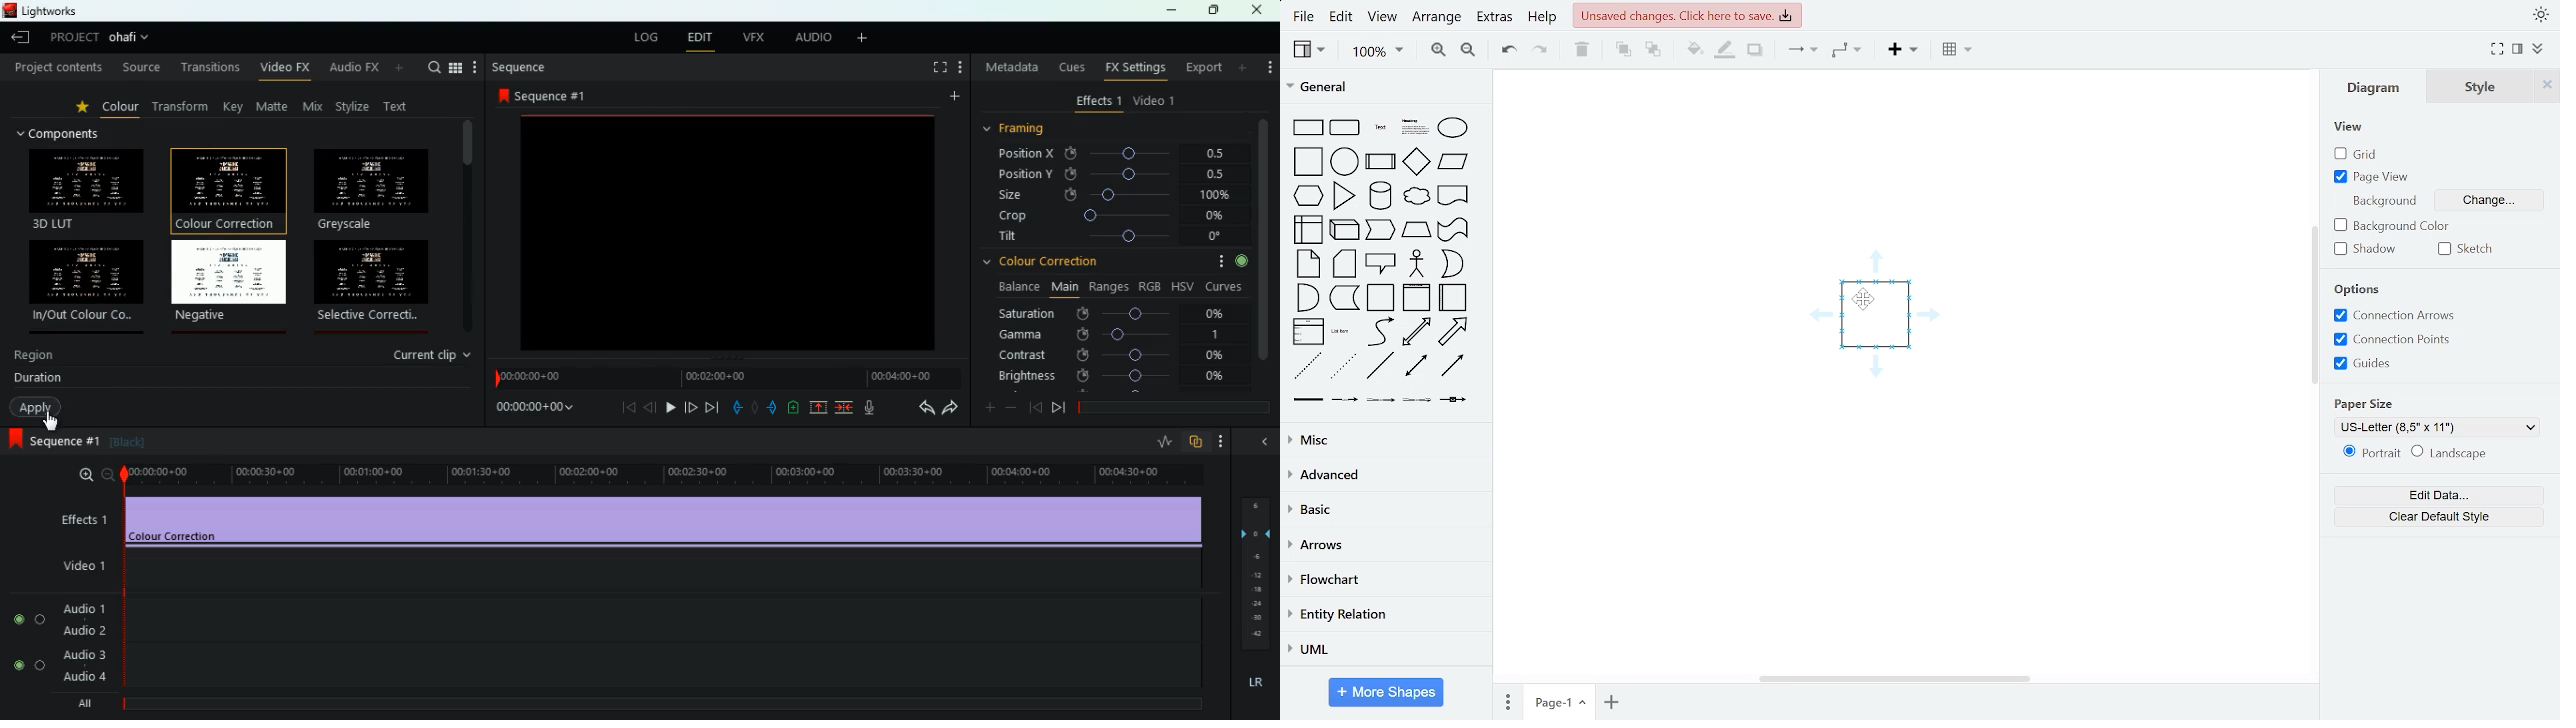 This screenshot has width=2576, height=728. What do you see at coordinates (549, 96) in the screenshot?
I see `sequence` at bounding box center [549, 96].